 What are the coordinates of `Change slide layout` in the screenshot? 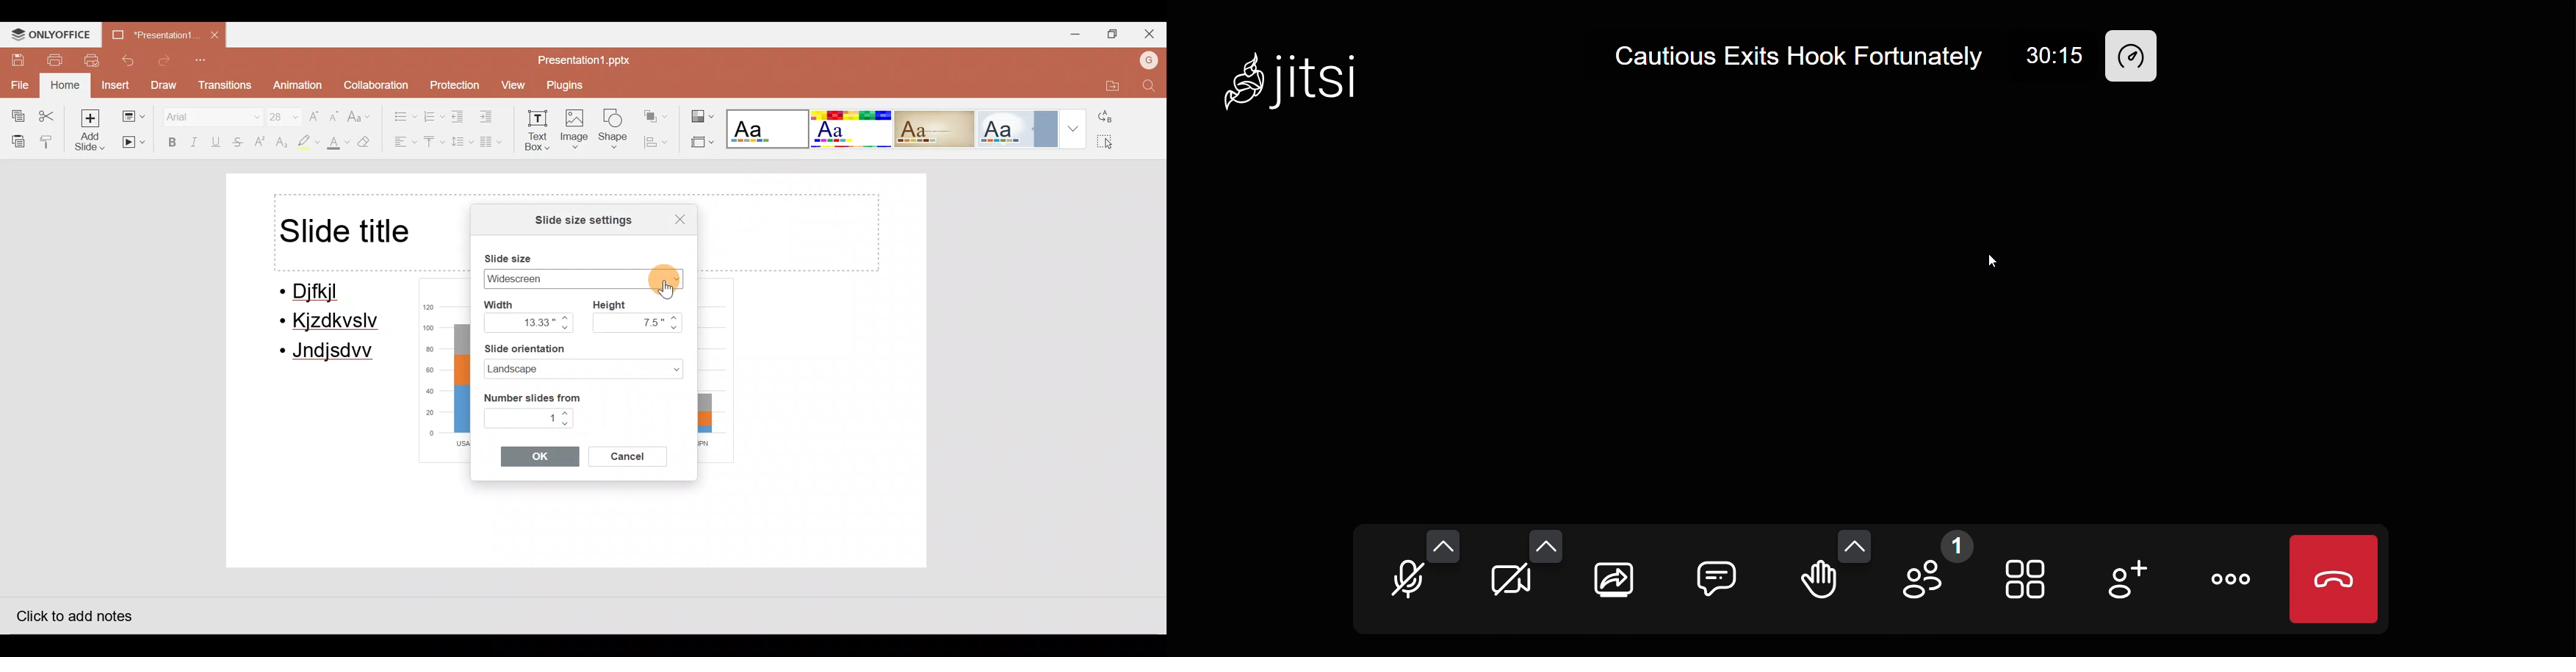 It's located at (133, 114).